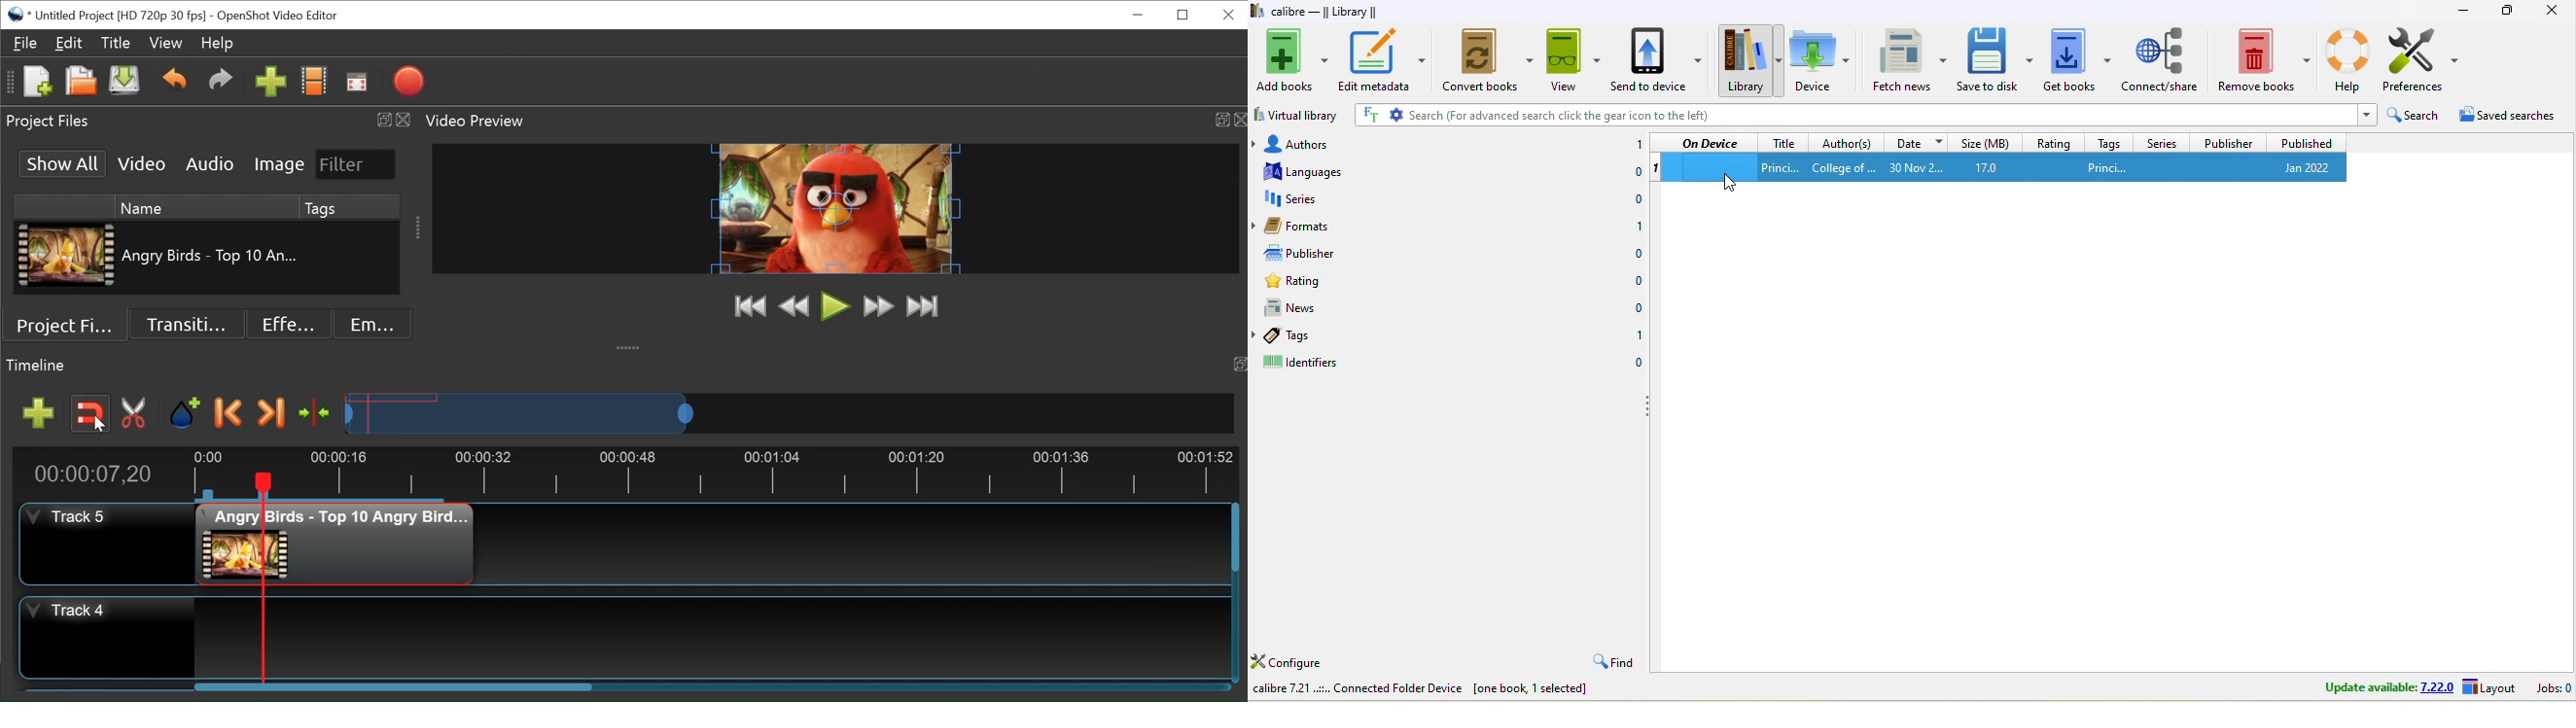  I want to click on library, so click(1748, 60).